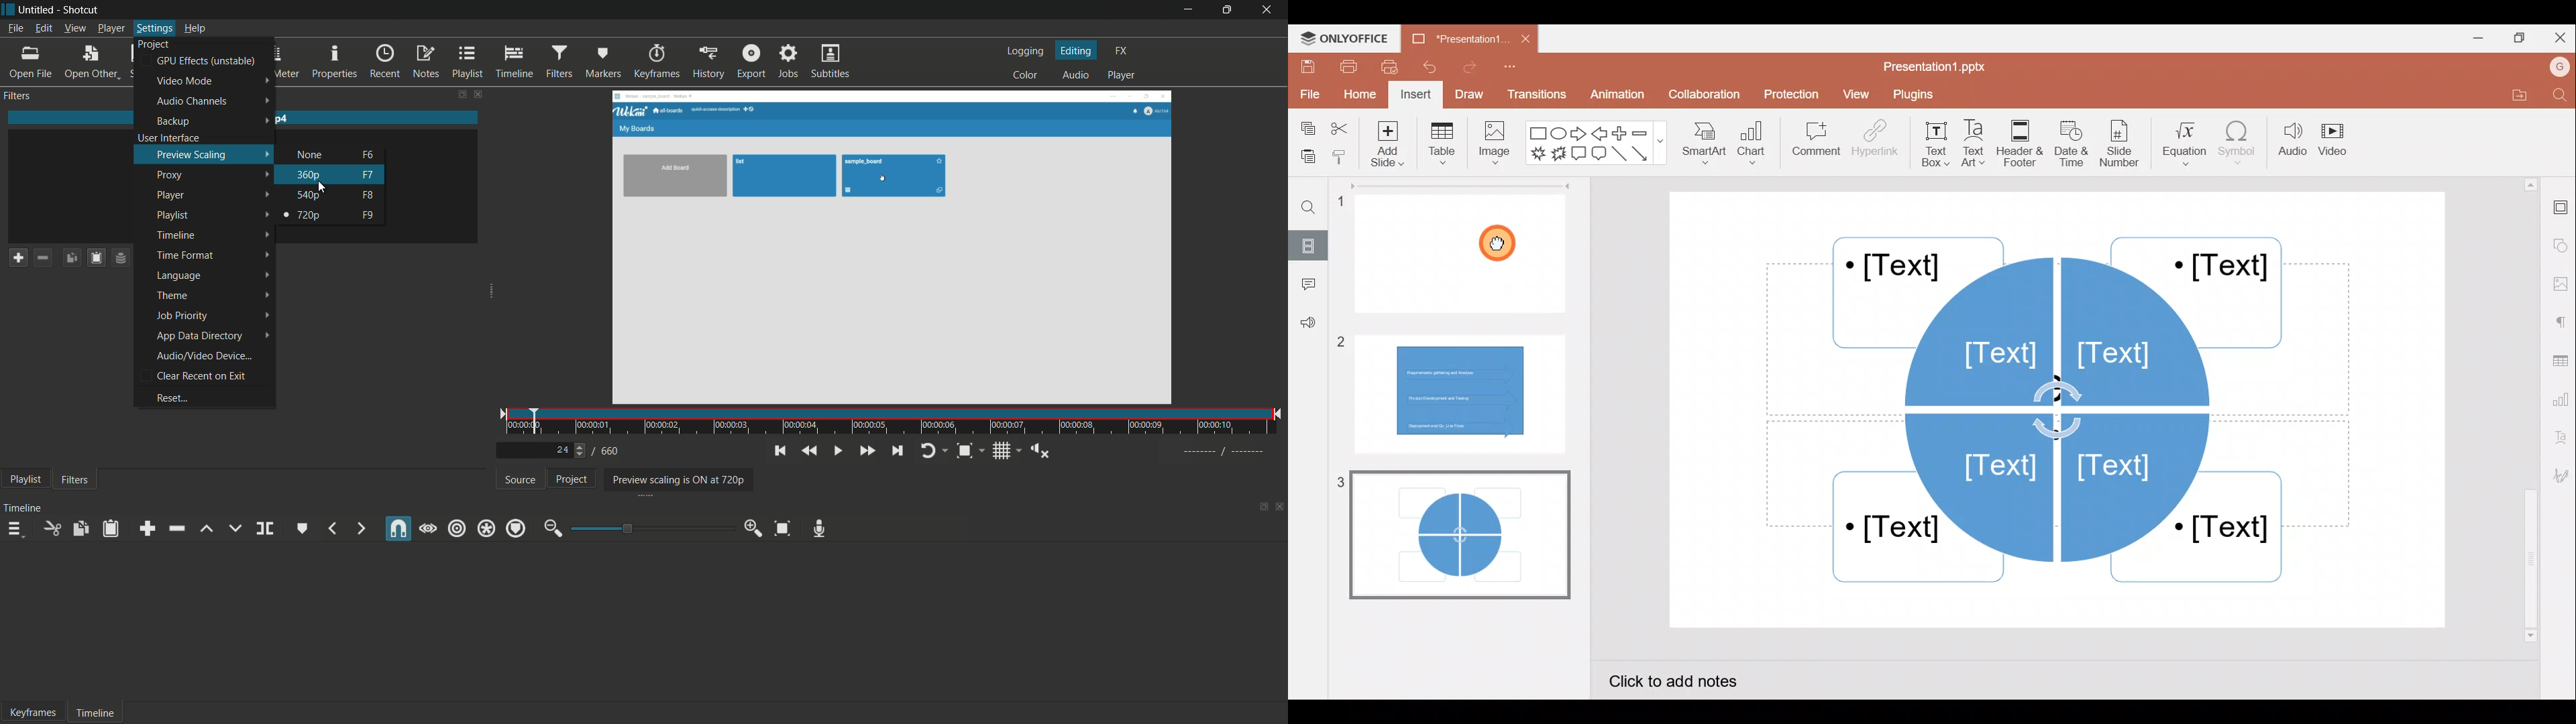 Image resolution: width=2576 pixels, height=728 pixels. Describe the element at coordinates (830, 62) in the screenshot. I see `subtitles` at that location.